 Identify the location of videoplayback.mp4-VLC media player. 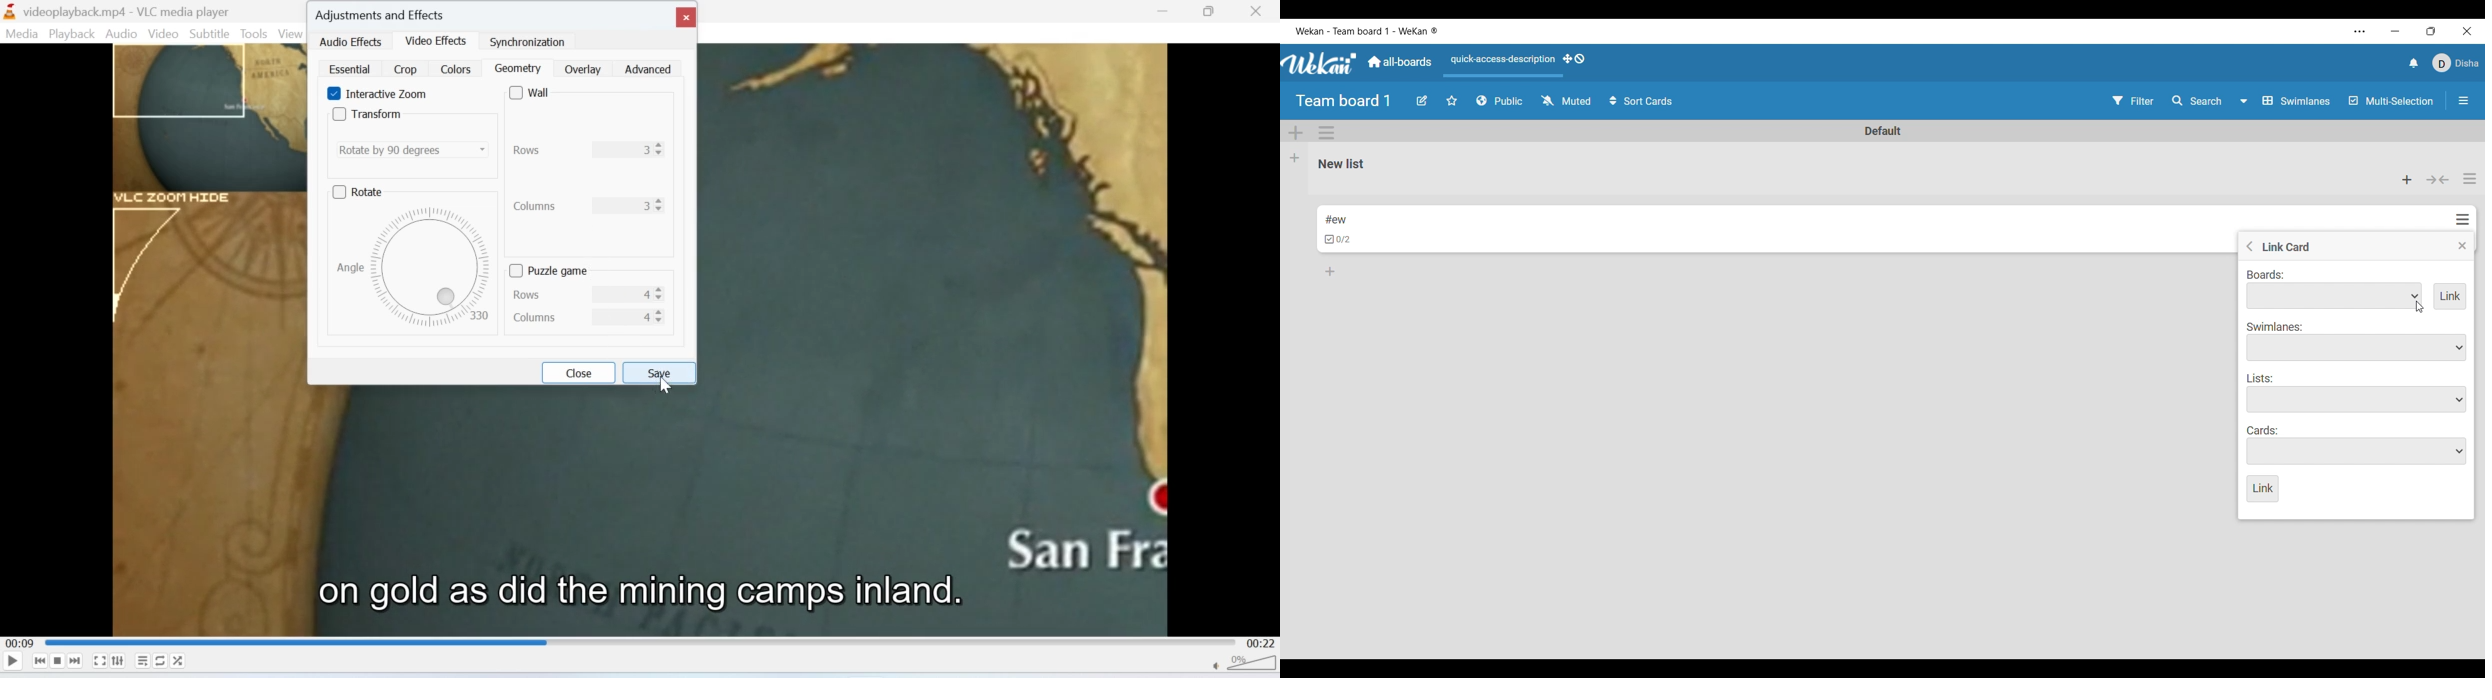
(117, 13).